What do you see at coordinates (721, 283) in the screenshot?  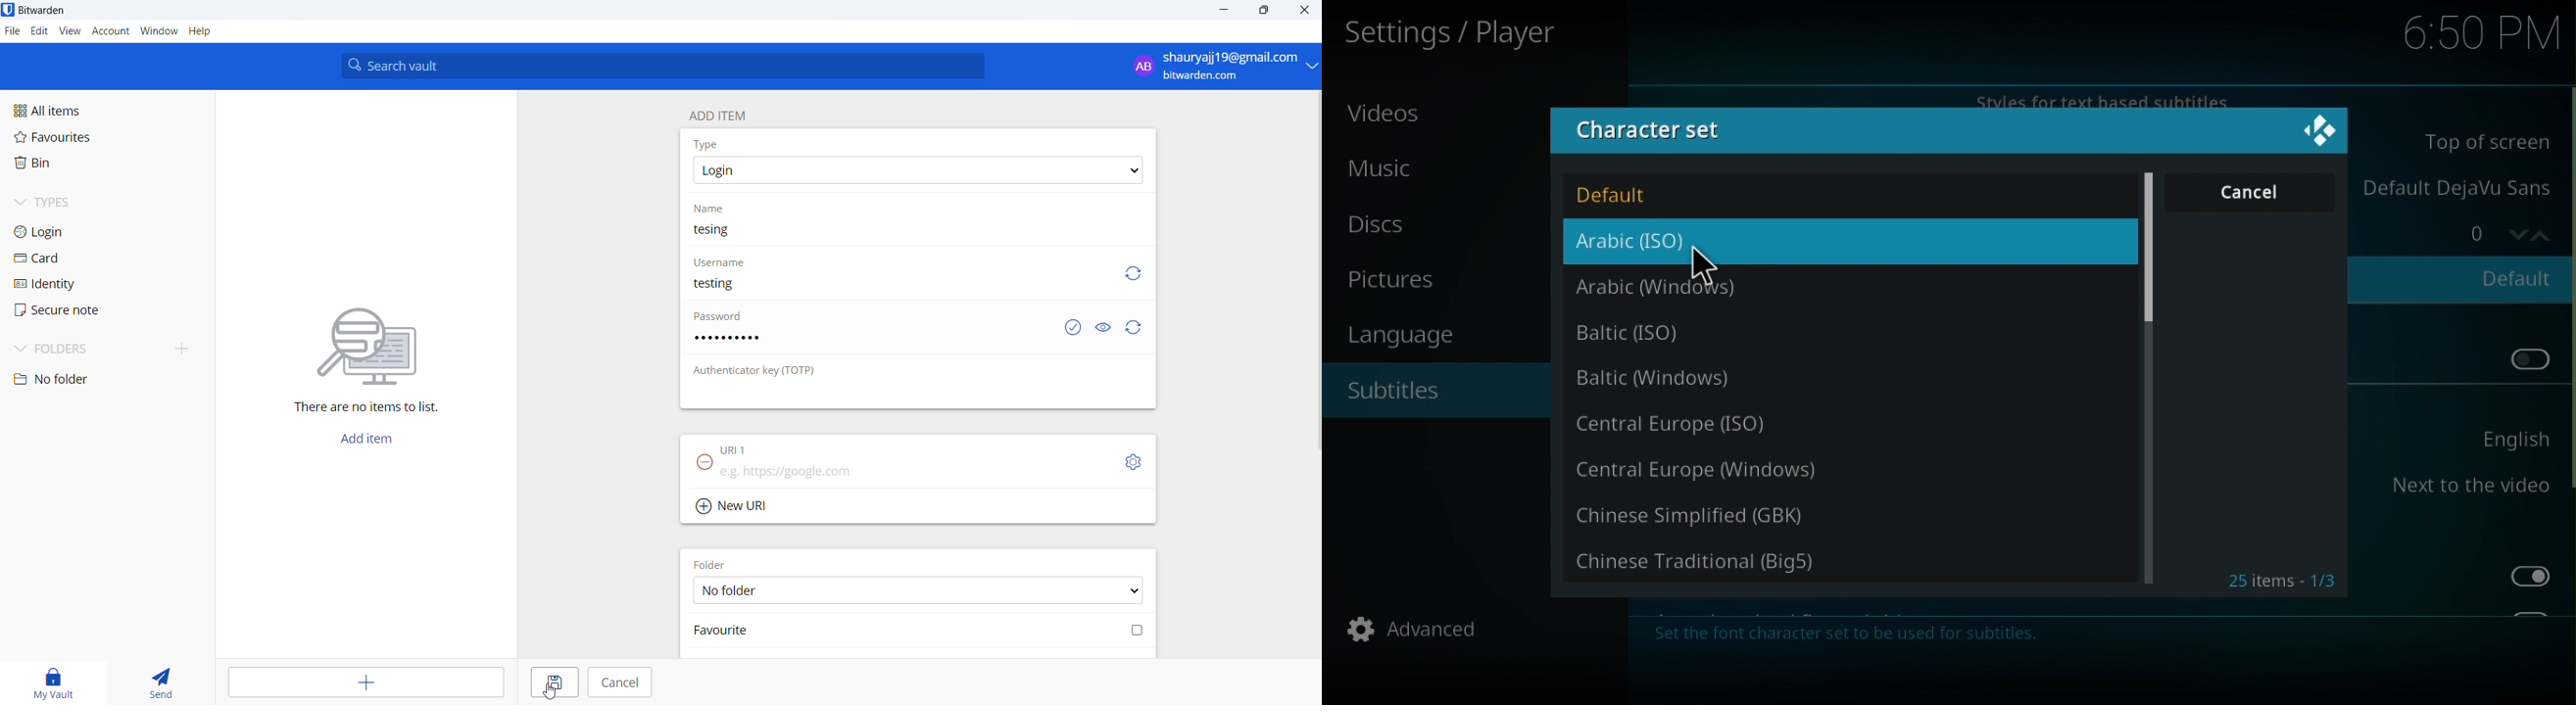 I see `entered username` at bounding box center [721, 283].